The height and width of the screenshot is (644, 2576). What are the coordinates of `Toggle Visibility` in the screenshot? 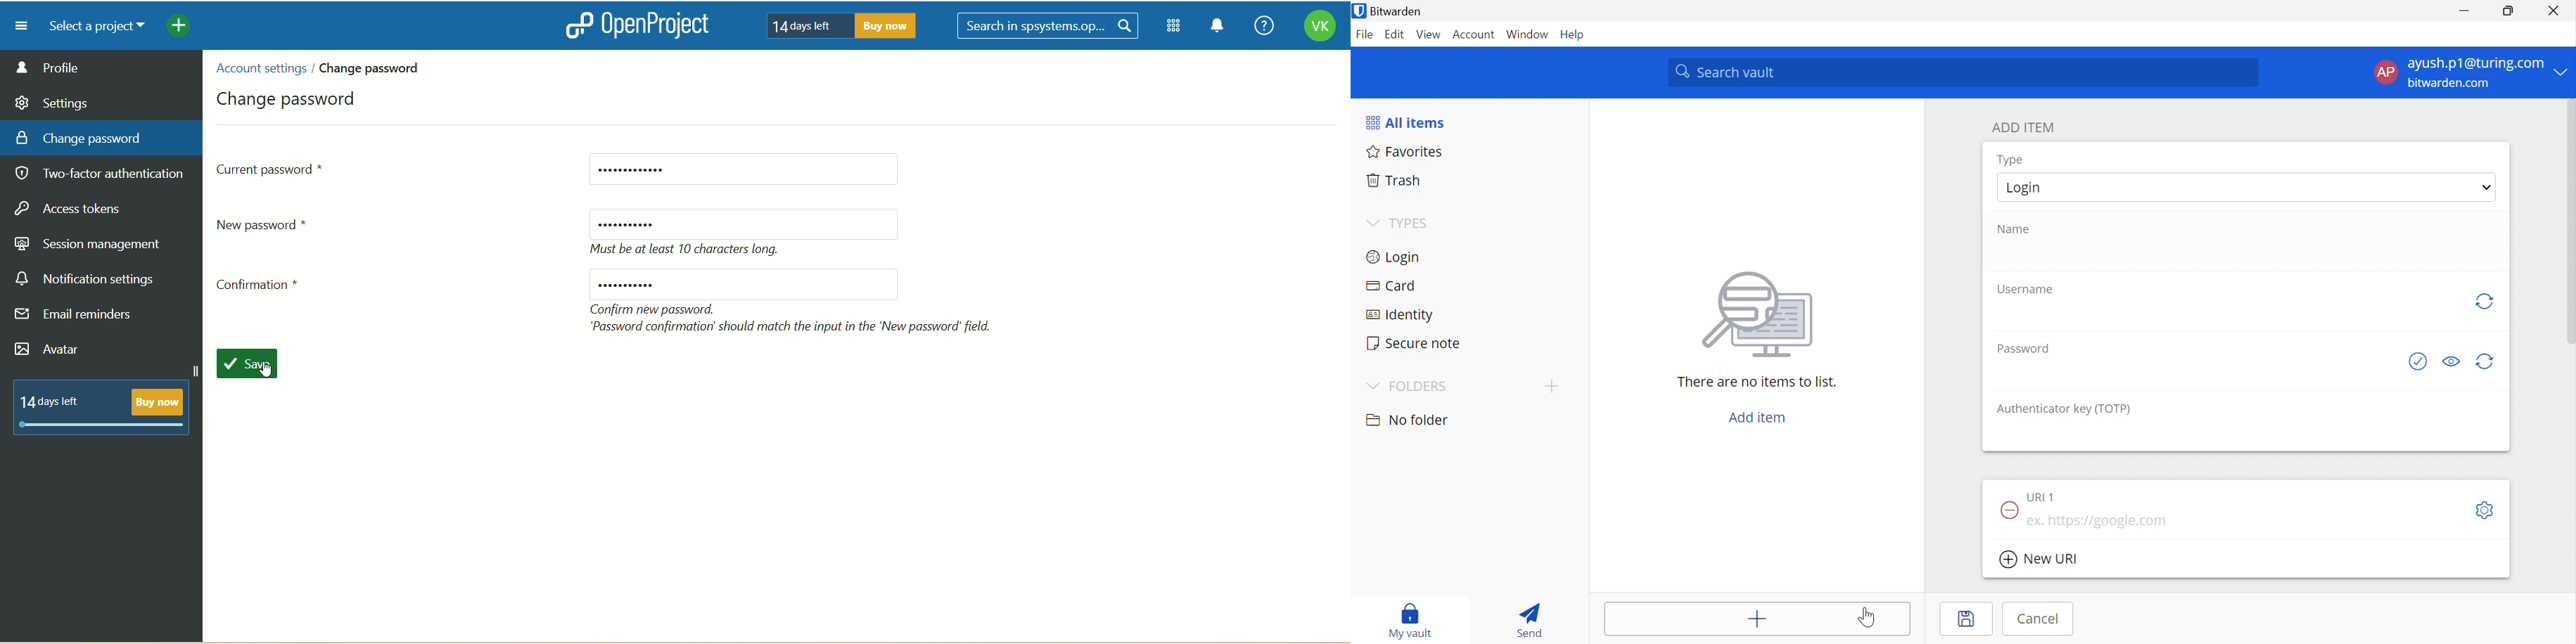 It's located at (2455, 360).